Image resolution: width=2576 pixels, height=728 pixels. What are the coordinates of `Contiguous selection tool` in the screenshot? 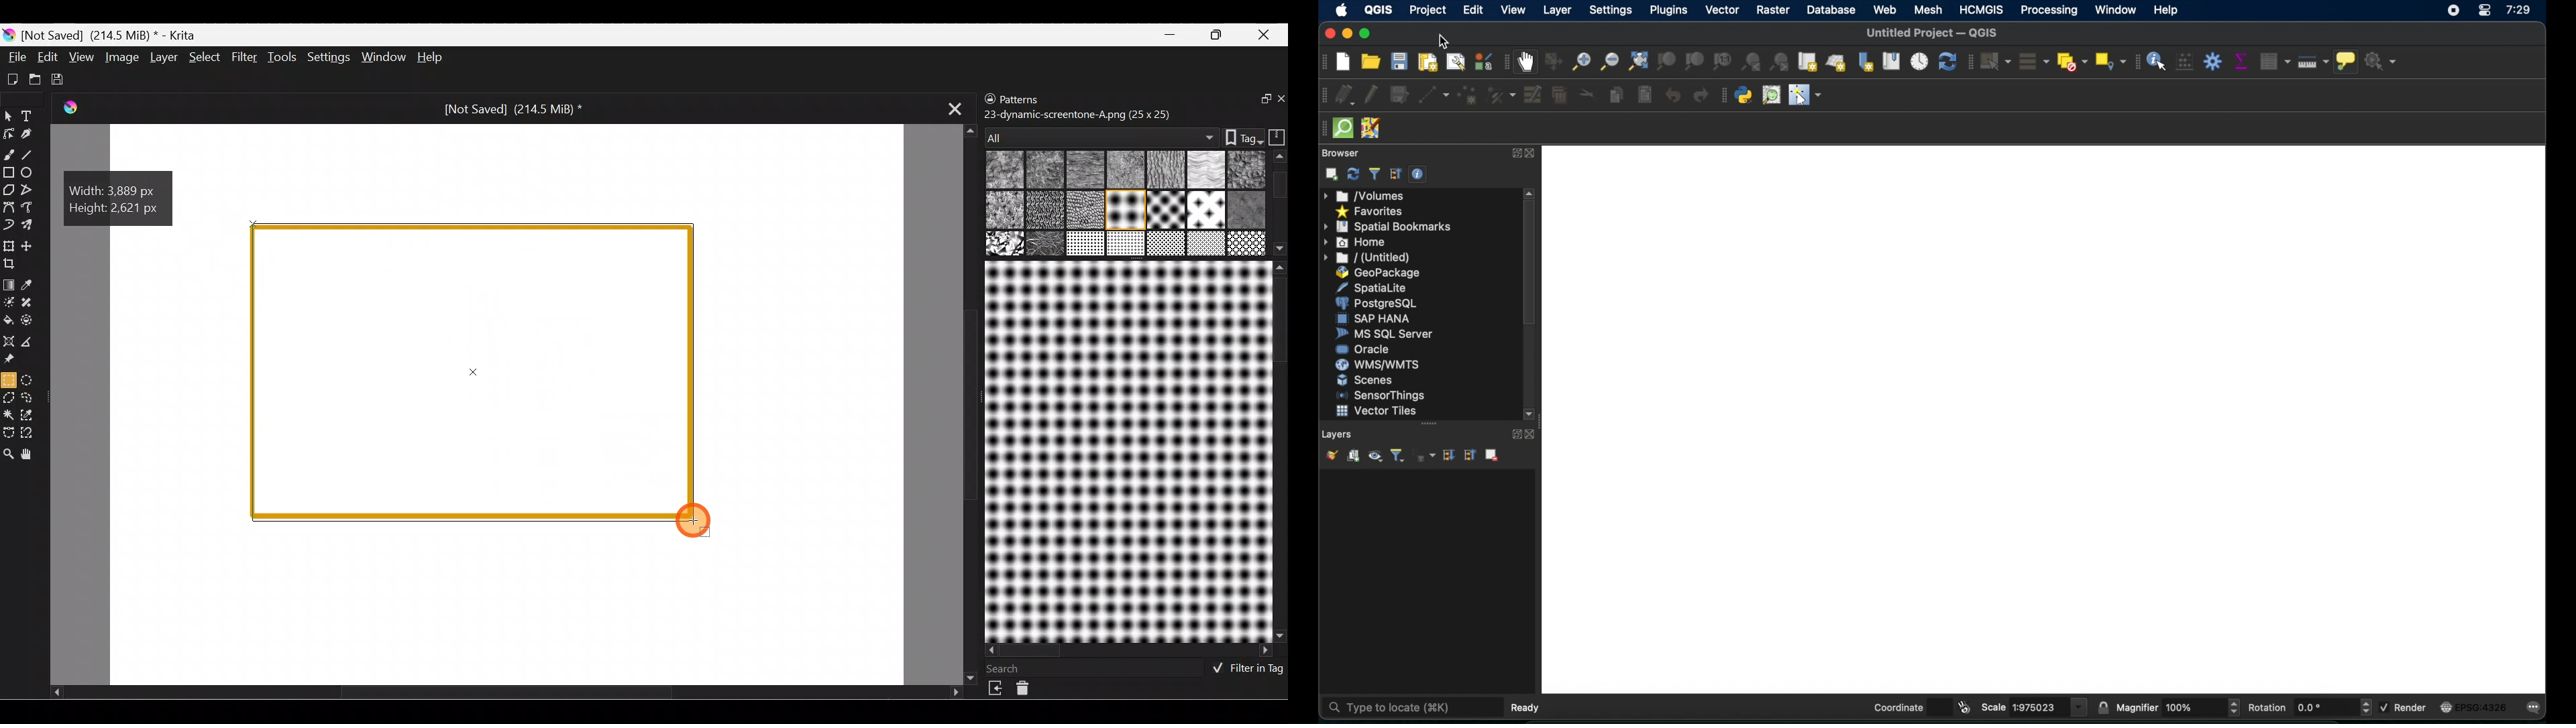 It's located at (9, 416).